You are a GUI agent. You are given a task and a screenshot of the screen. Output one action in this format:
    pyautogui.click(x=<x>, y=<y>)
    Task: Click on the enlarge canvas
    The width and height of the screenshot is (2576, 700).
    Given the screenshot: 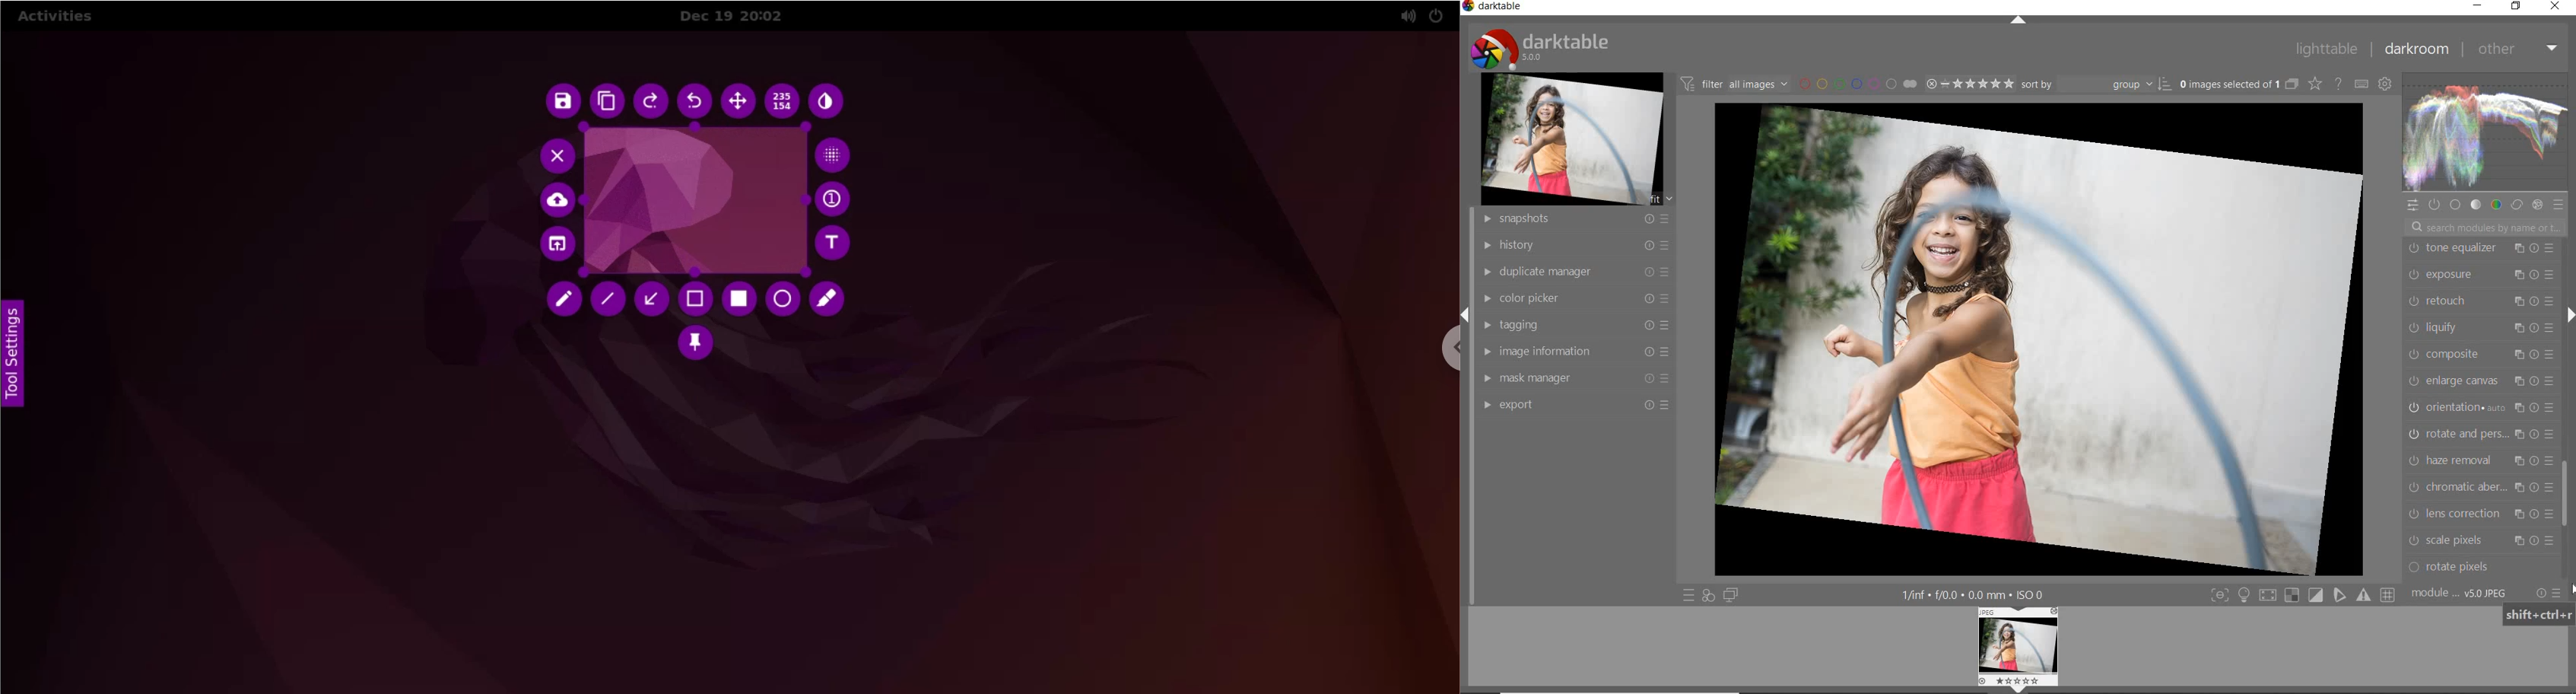 What is the action you would take?
    pyautogui.click(x=2481, y=379)
    